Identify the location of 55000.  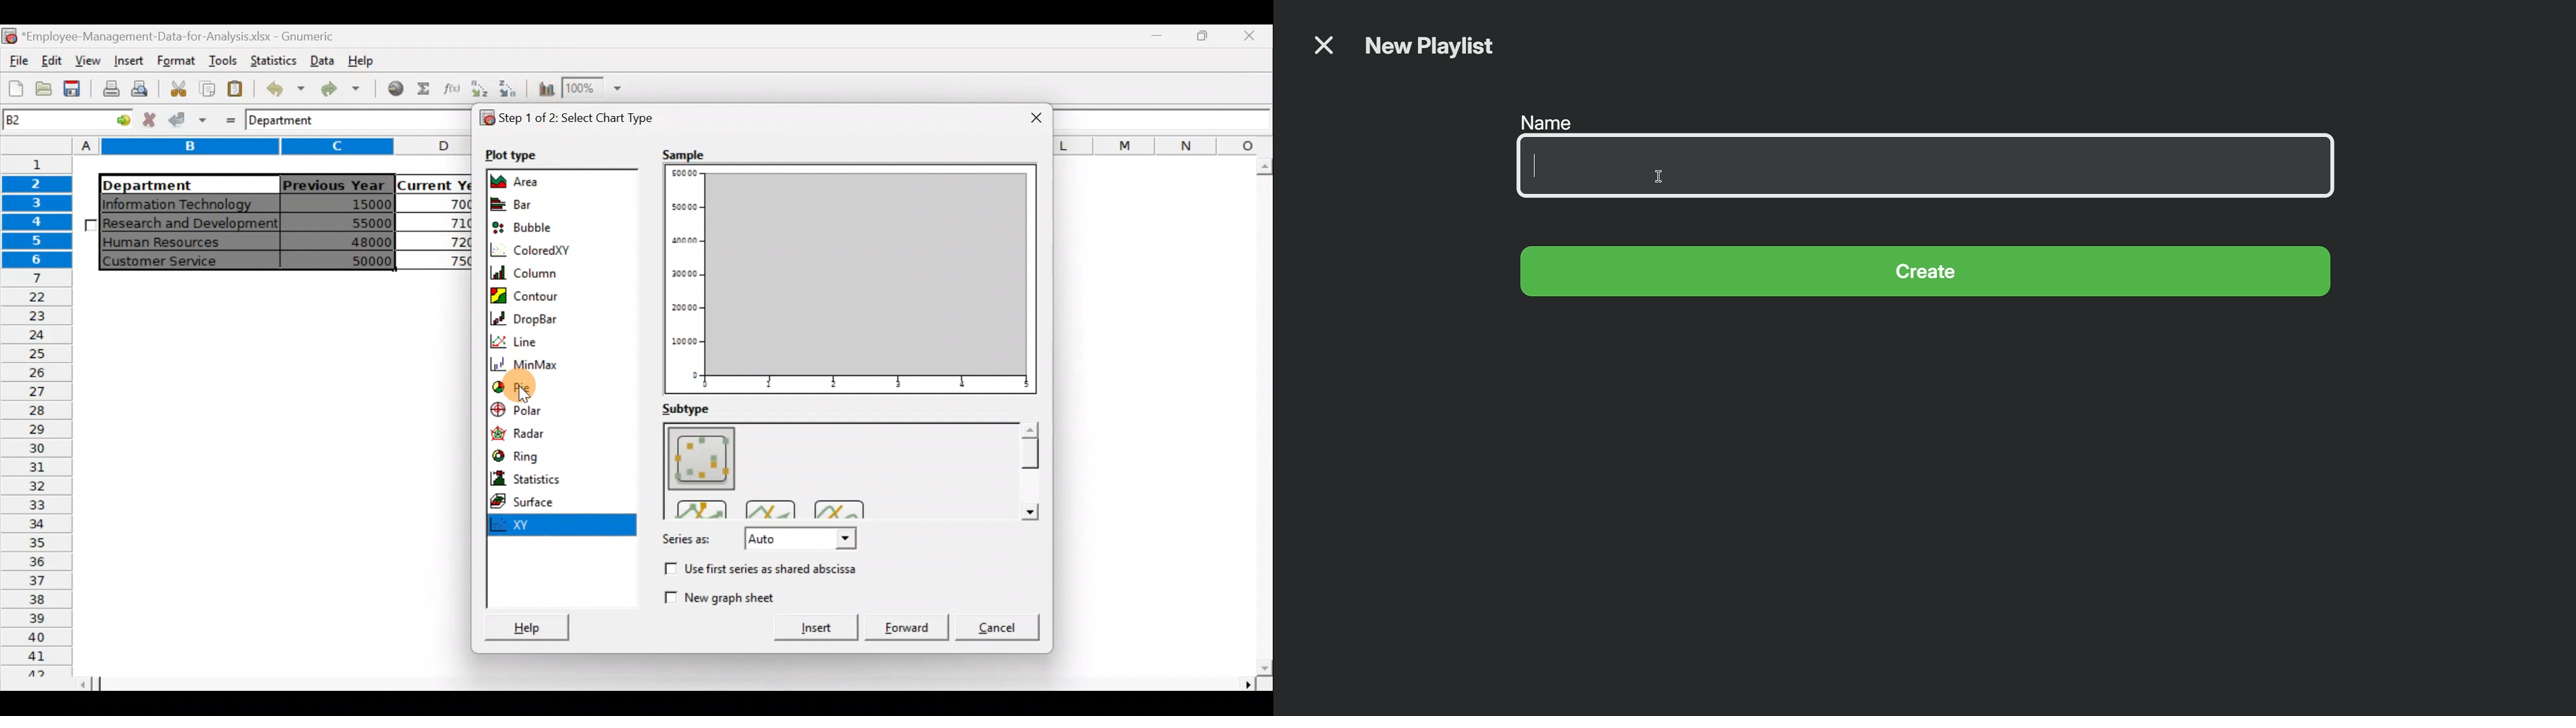
(364, 223).